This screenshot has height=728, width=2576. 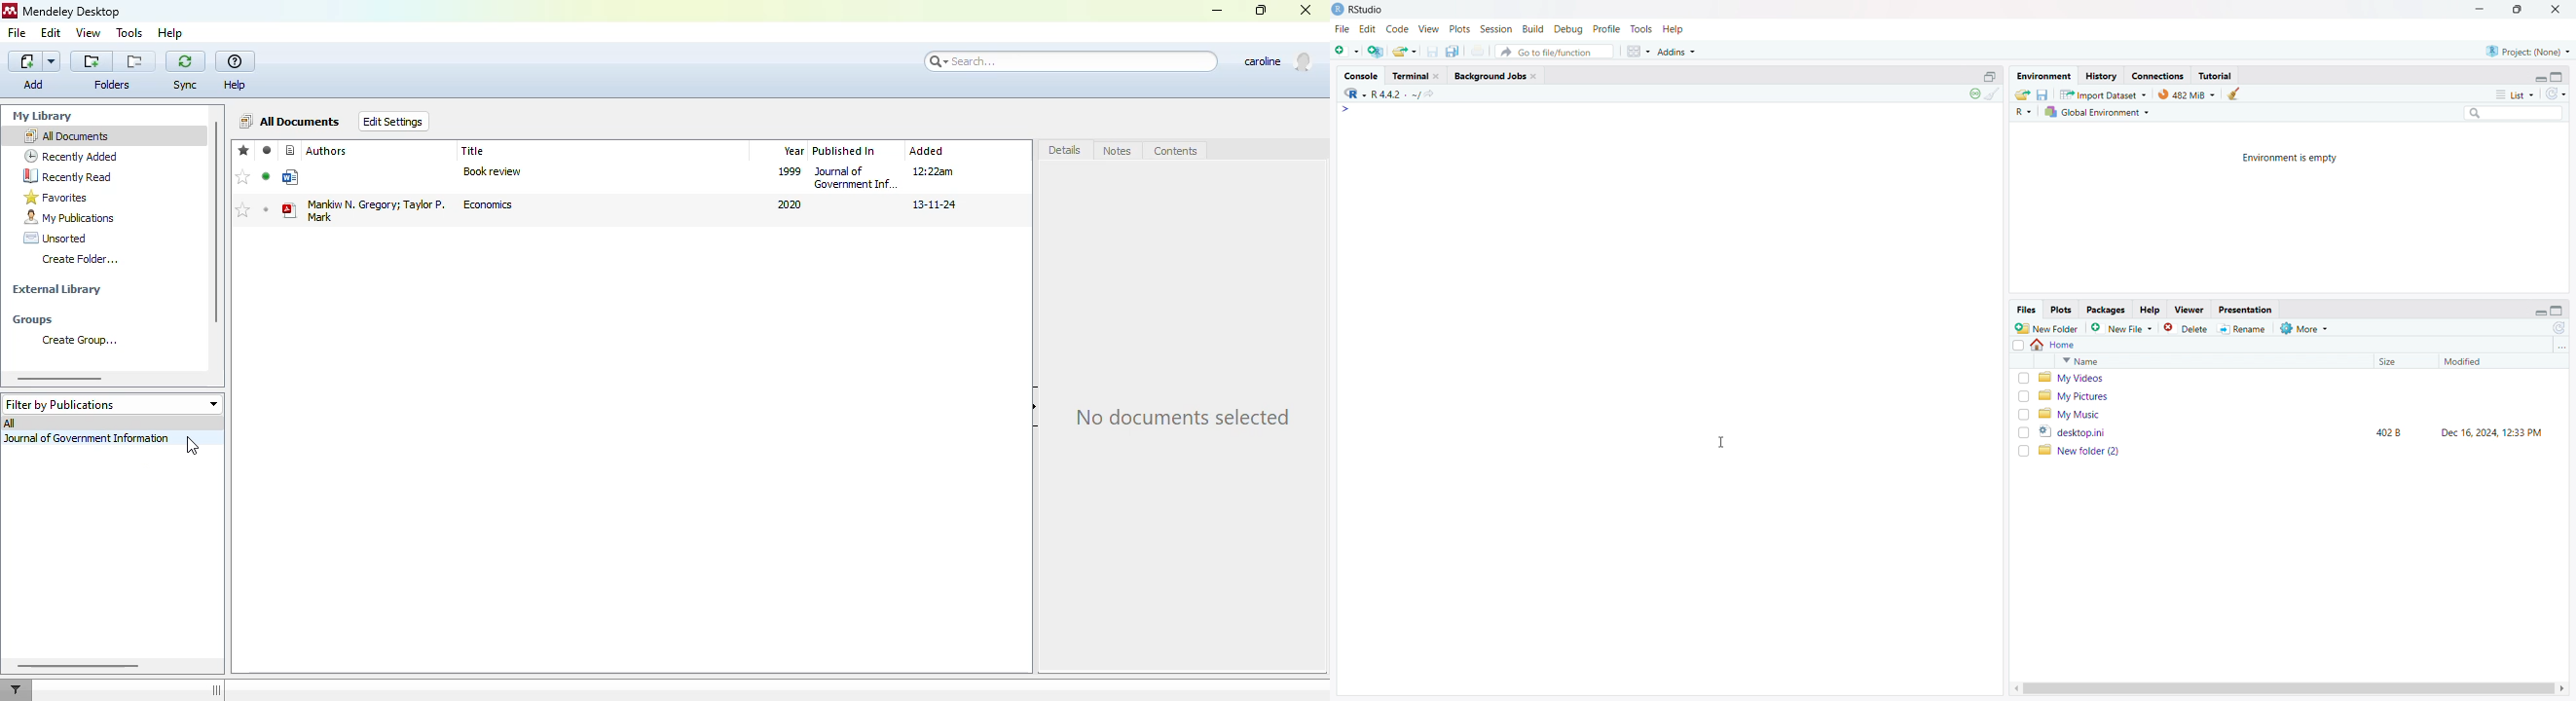 What do you see at coordinates (2558, 311) in the screenshot?
I see `expand pane` at bounding box center [2558, 311].